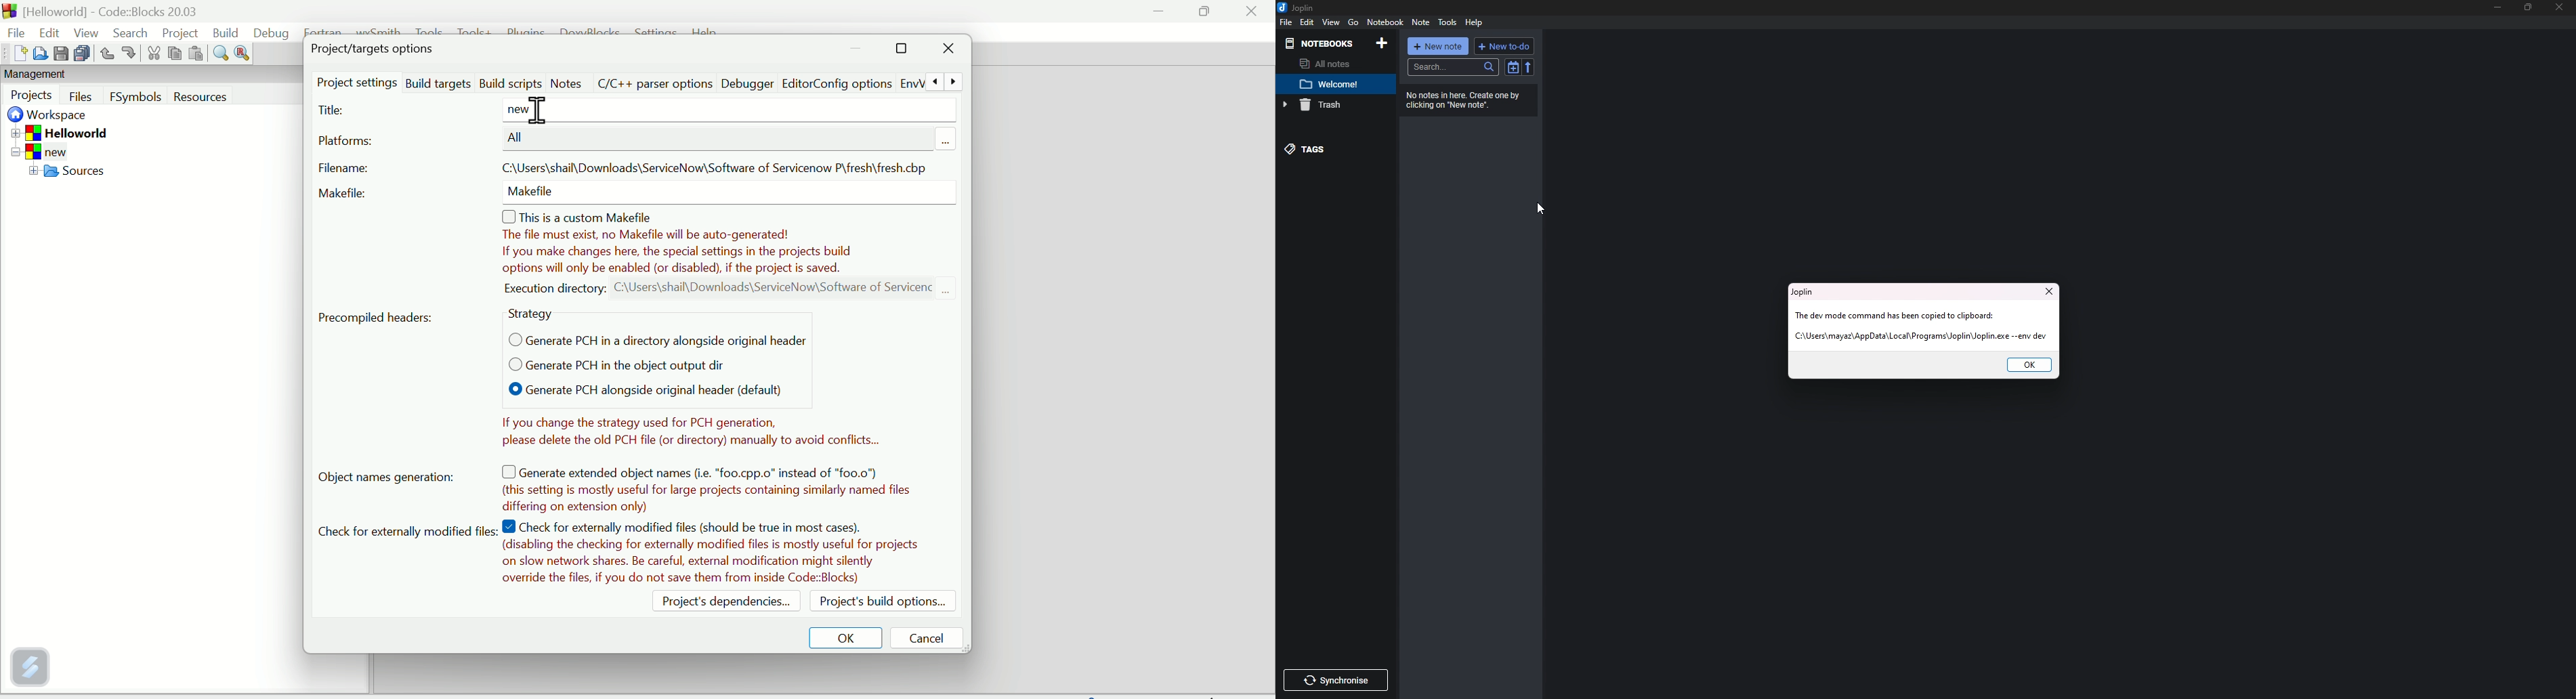  I want to click on Add notebooks, so click(1382, 43).